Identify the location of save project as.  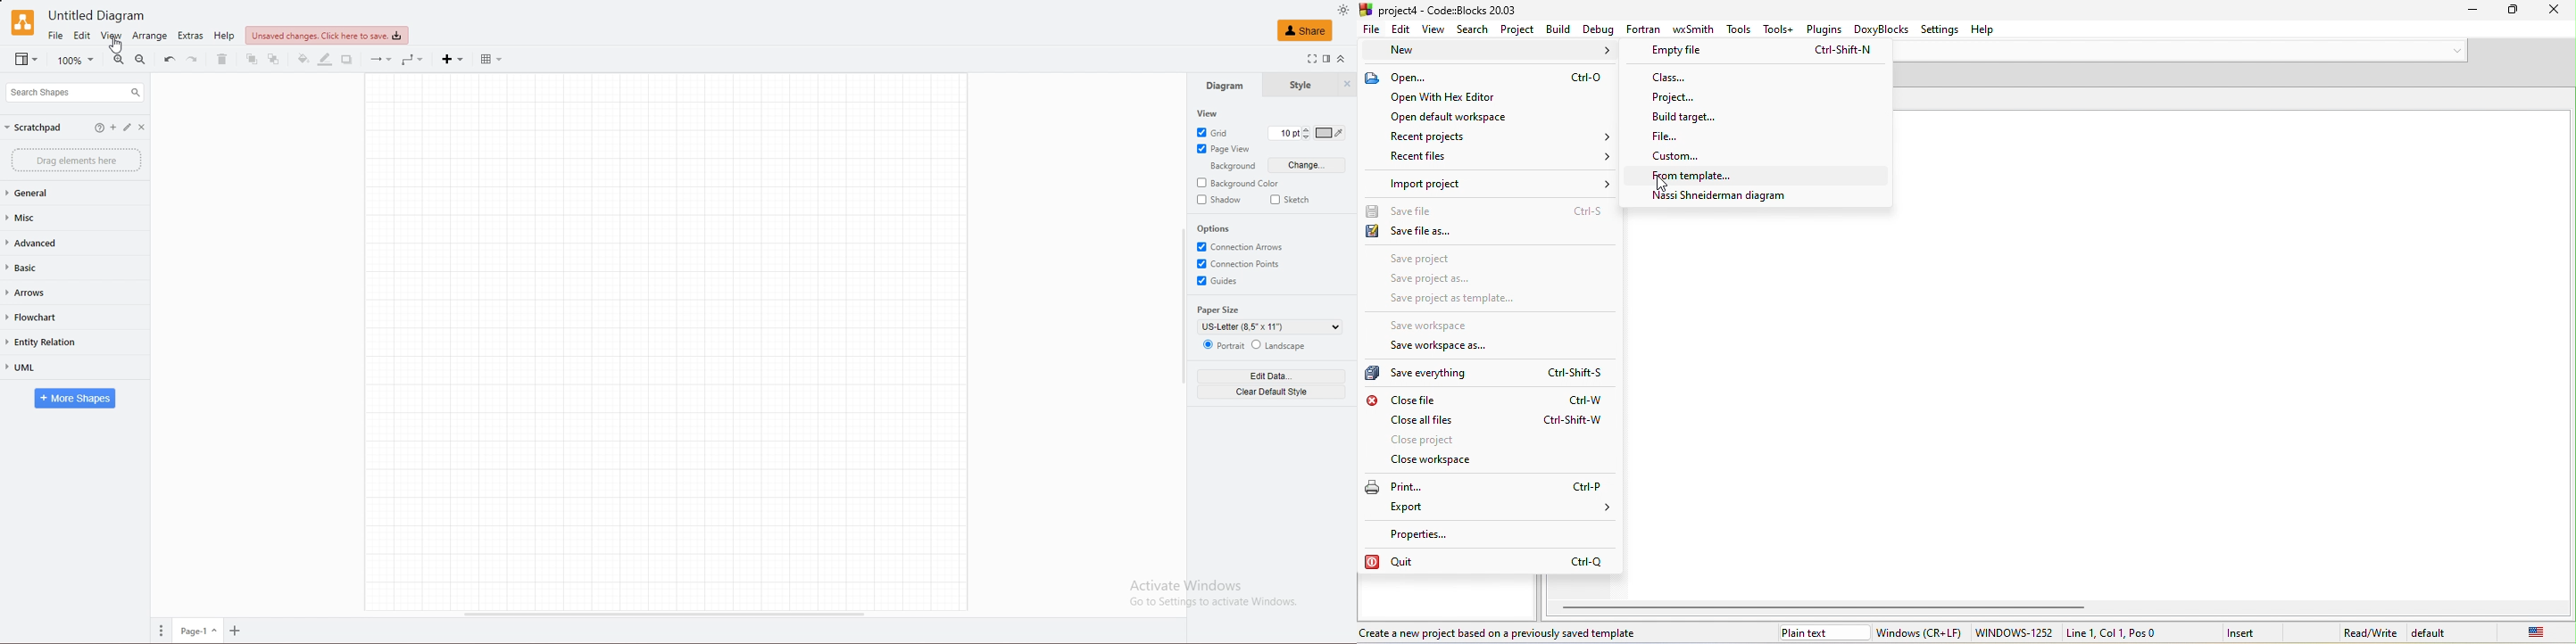
(1444, 278).